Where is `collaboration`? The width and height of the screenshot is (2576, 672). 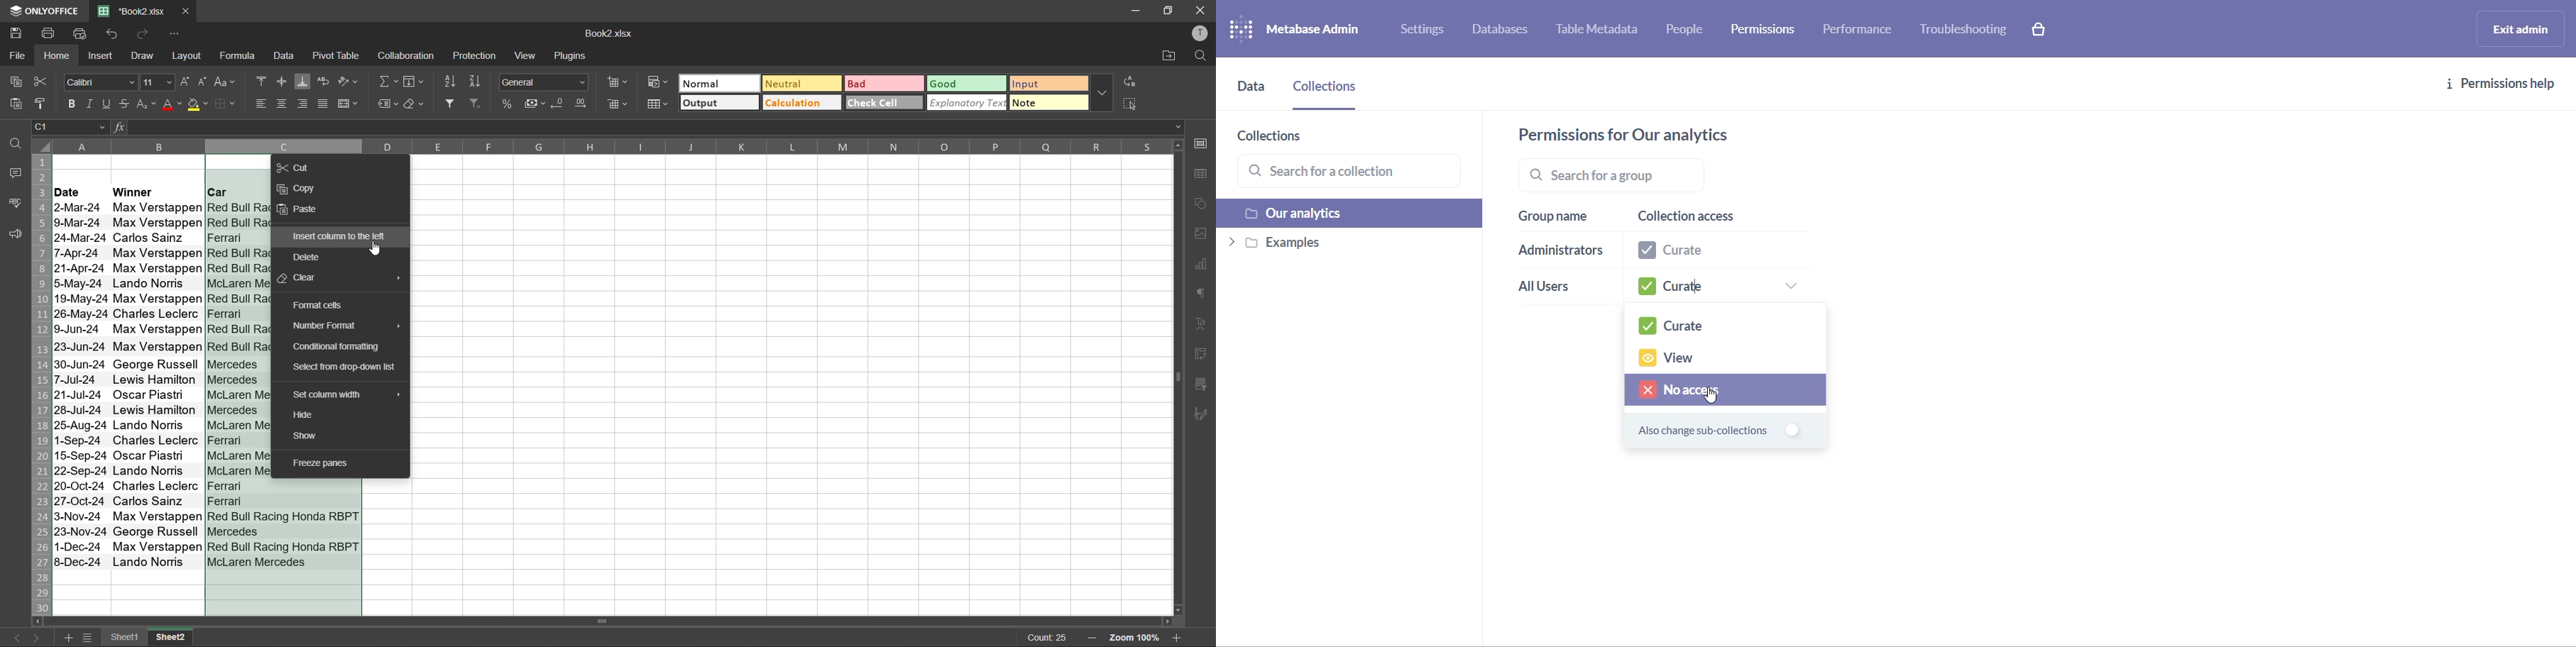 collaboration is located at coordinates (409, 58).